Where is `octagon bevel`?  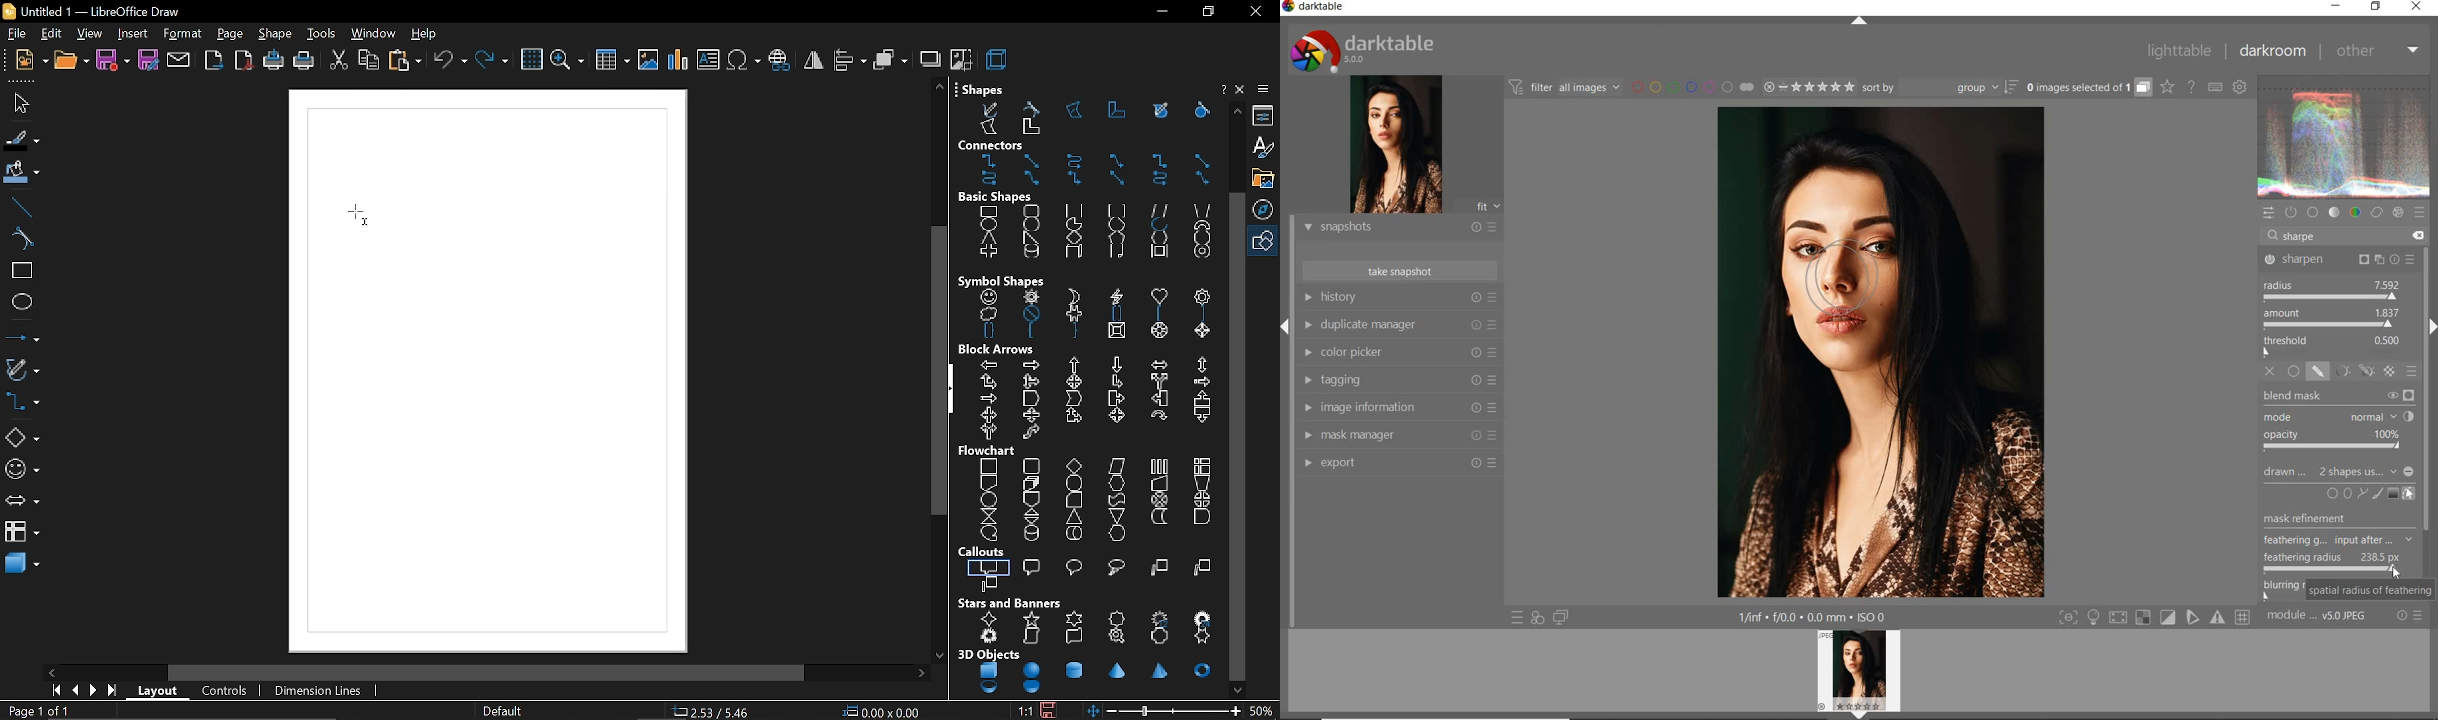 octagon bevel is located at coordinates (1161, 332).